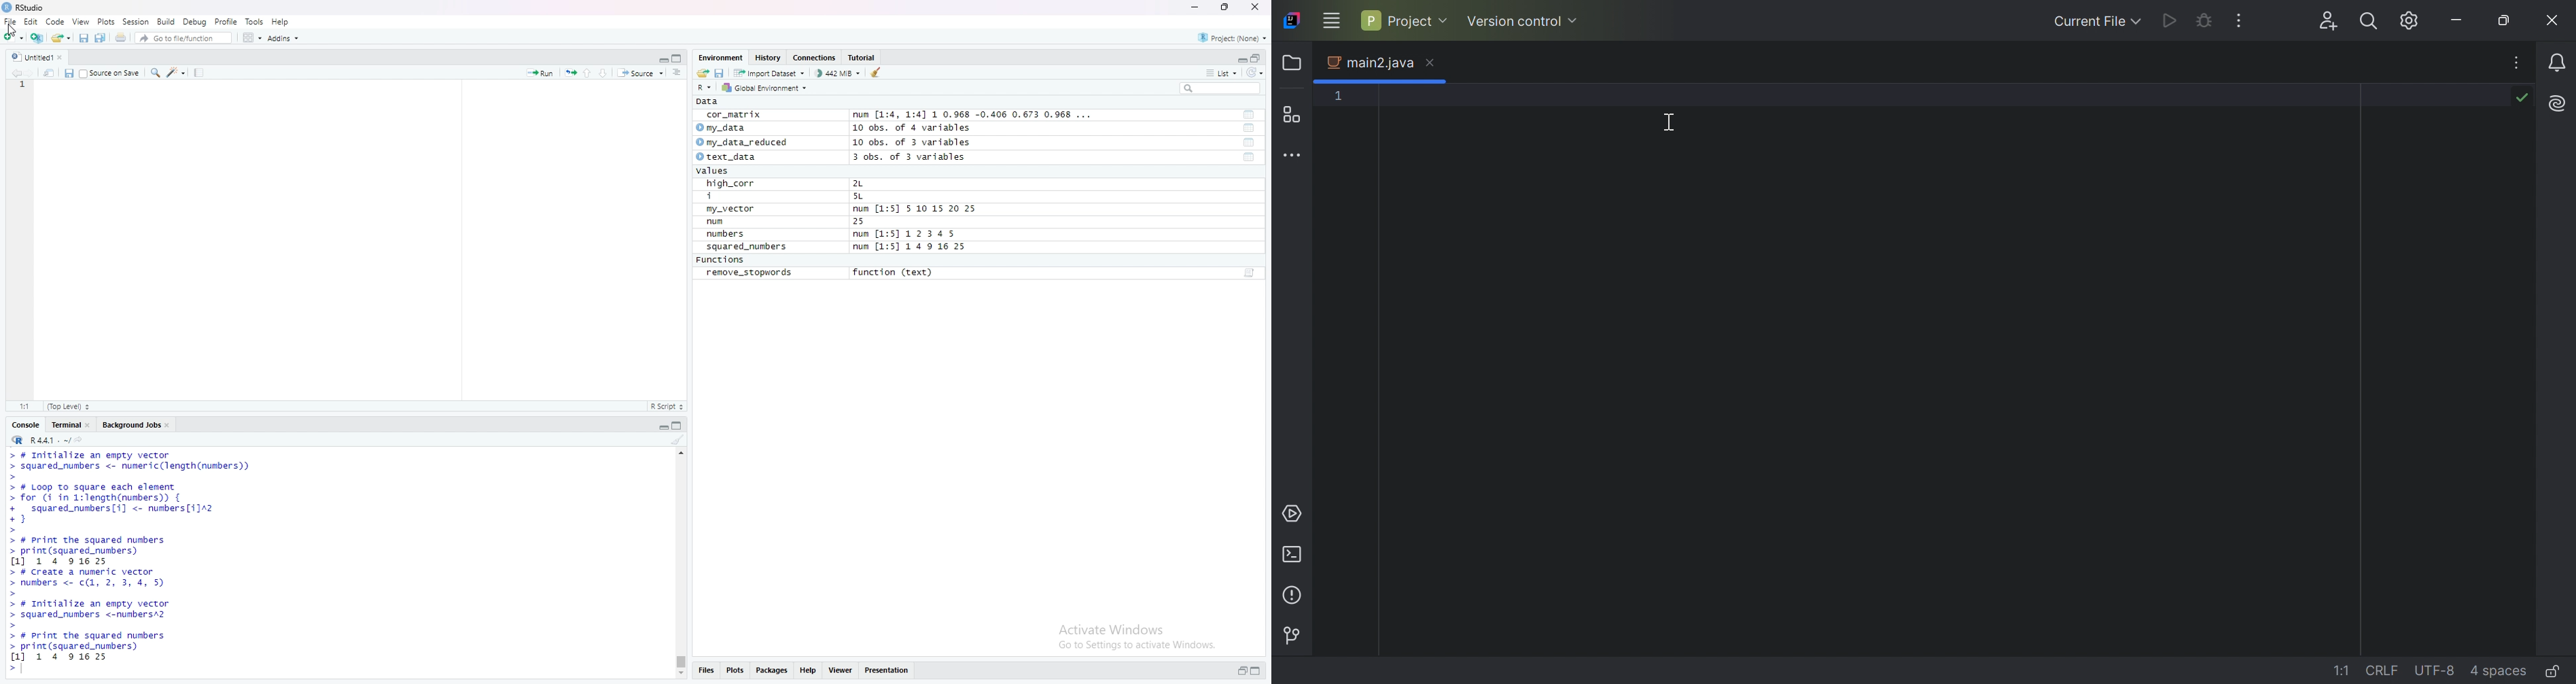 The height and width of the screenshot is (700, 2576). Describe the element at coordinates (60, 38) in the screenshot. I see `open an existing file` at that location.